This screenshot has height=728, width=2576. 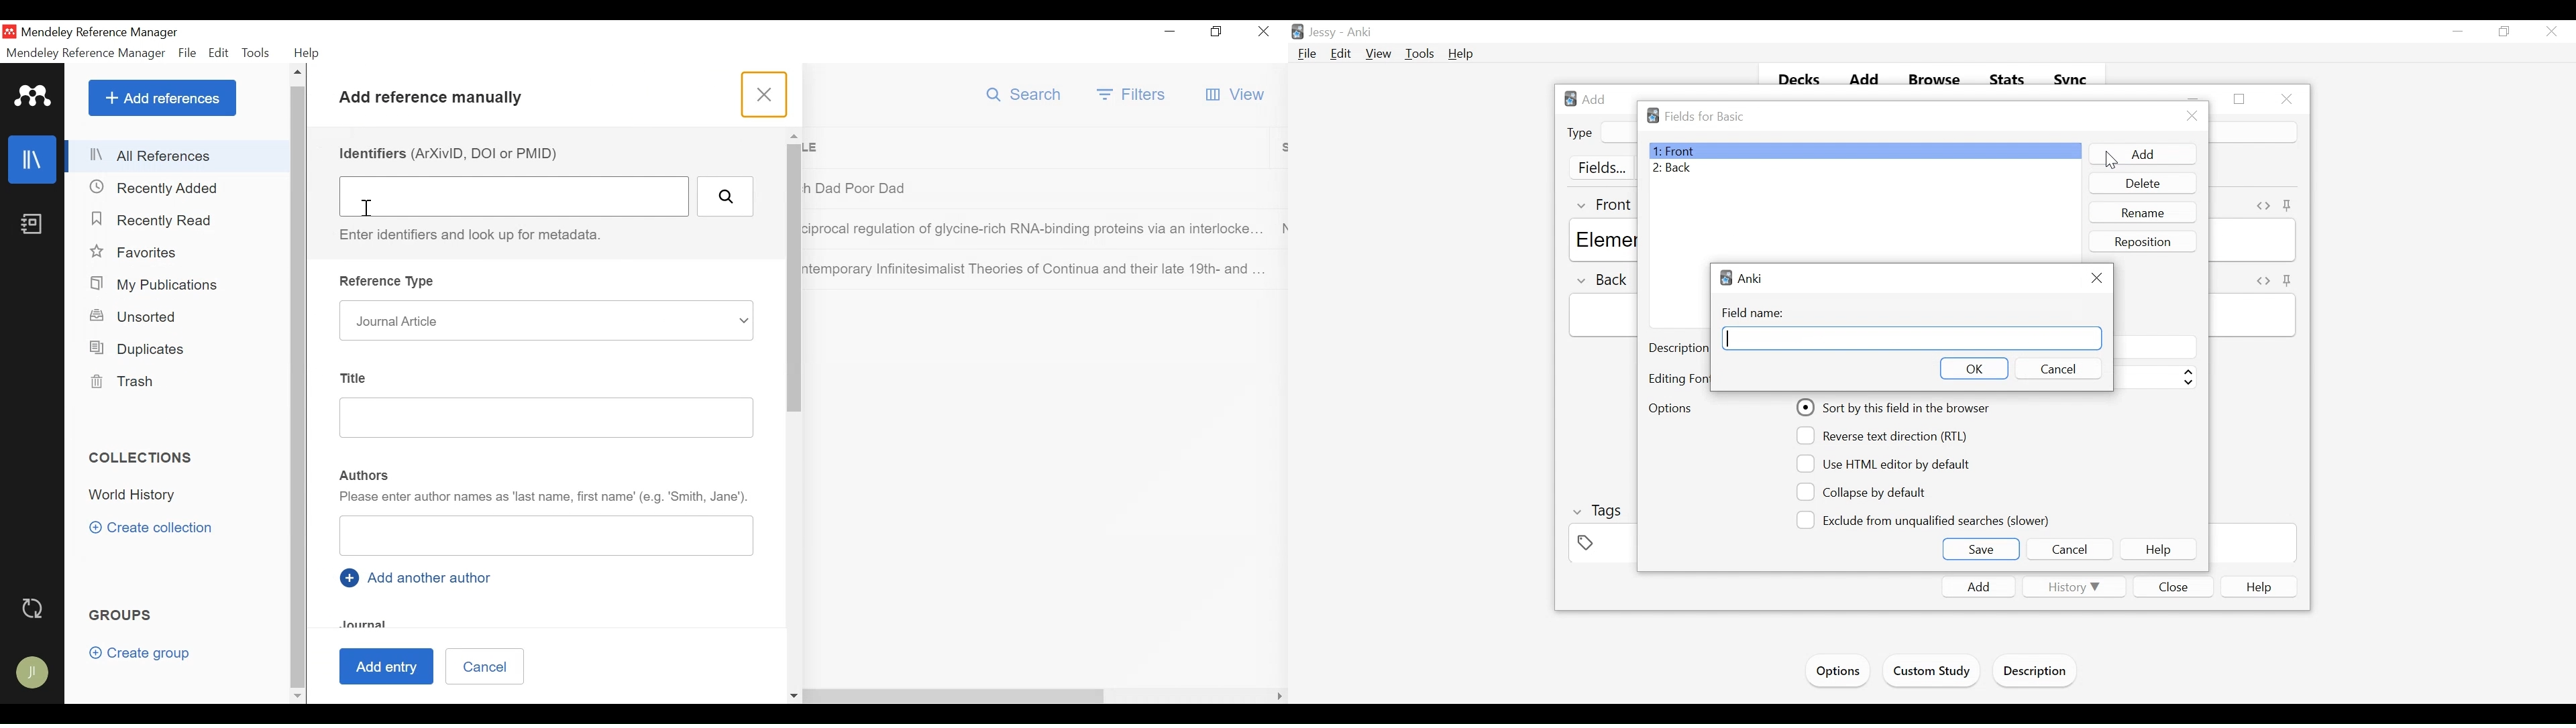 I want to click on Decks, so click(x=1801, y=80).